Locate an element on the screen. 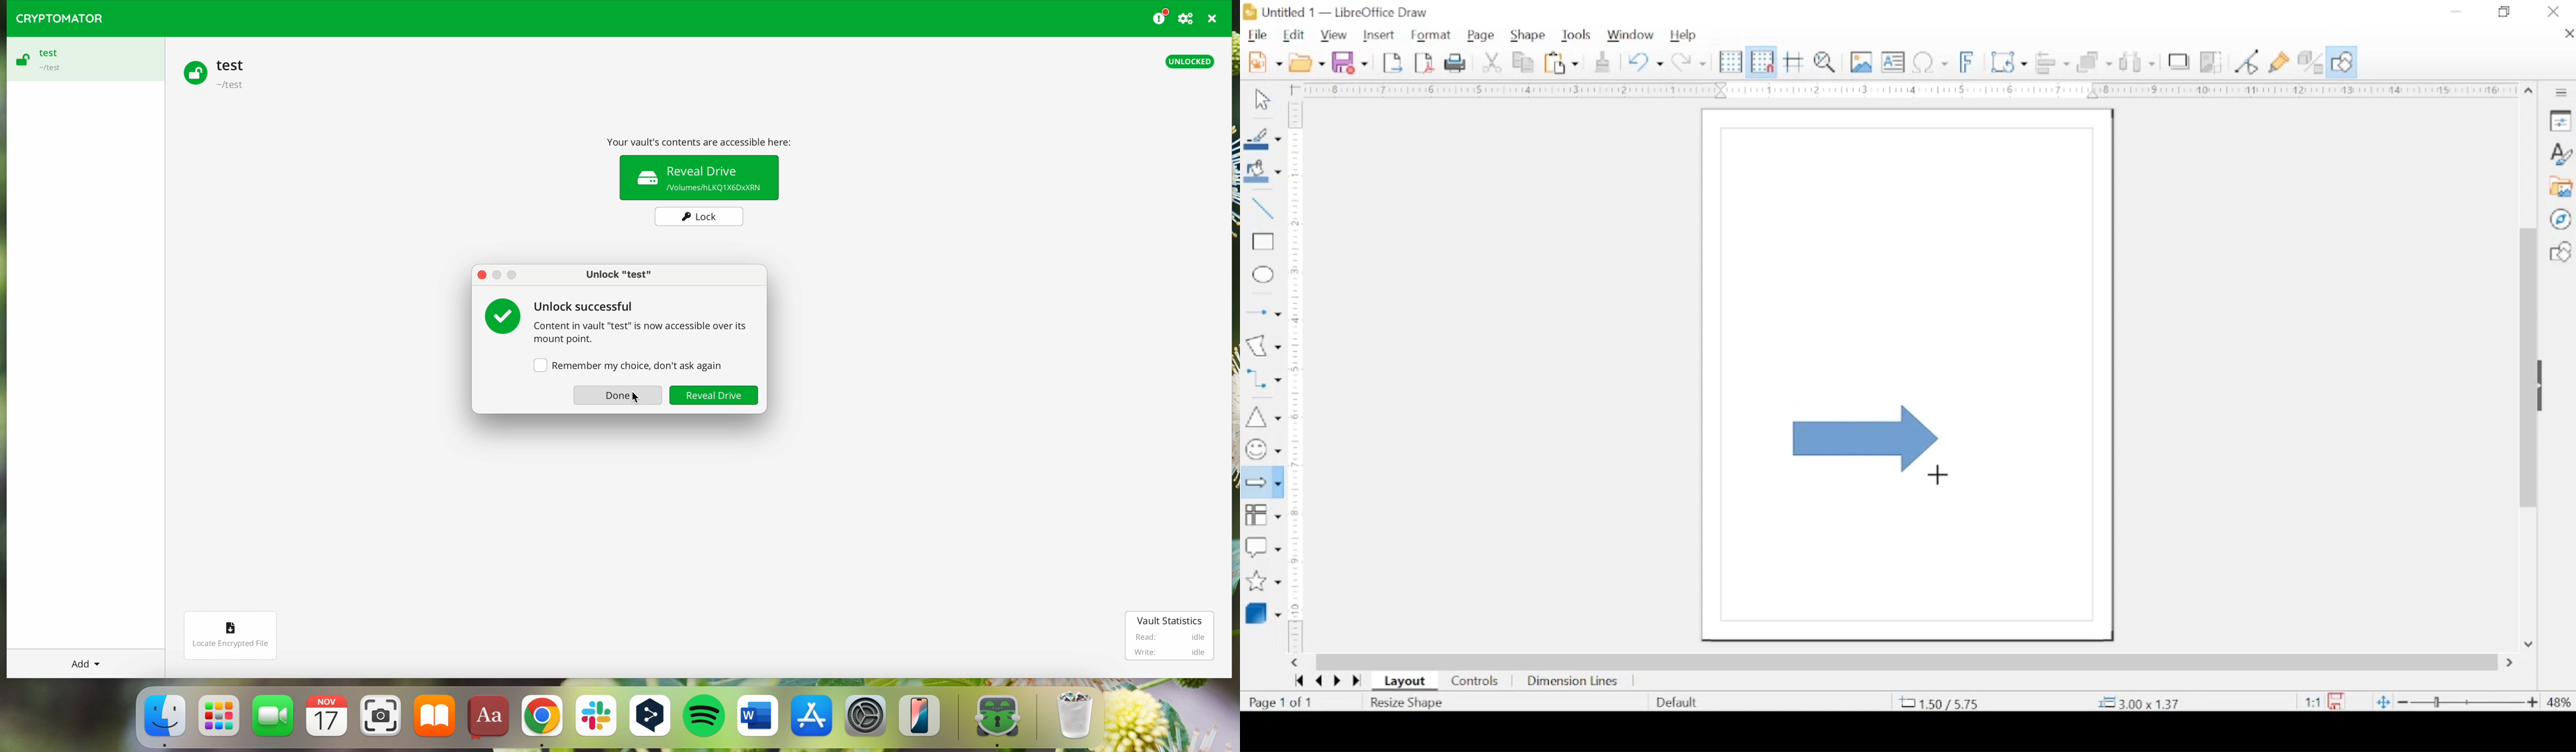 The width and height of the screenshot is (2576, 756). insert line is located at coordinates (1263, 208).